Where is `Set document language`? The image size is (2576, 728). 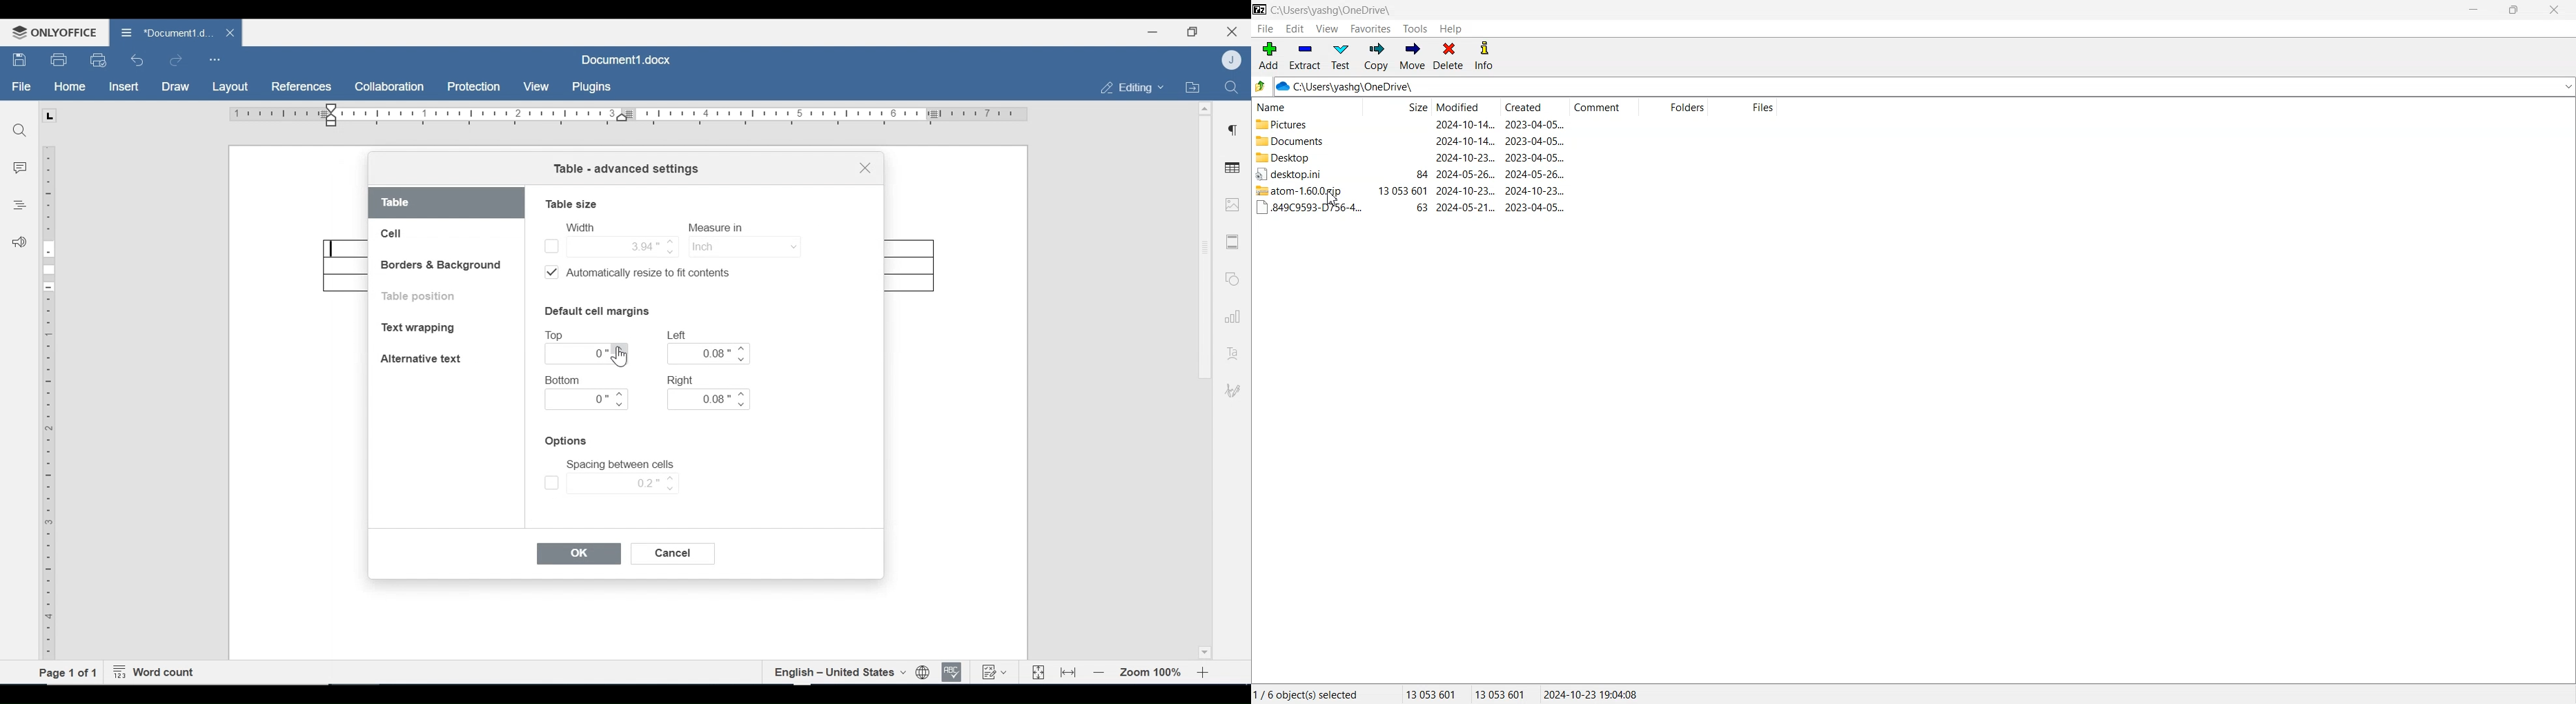
Set document language is located at coordinates (923, 673).